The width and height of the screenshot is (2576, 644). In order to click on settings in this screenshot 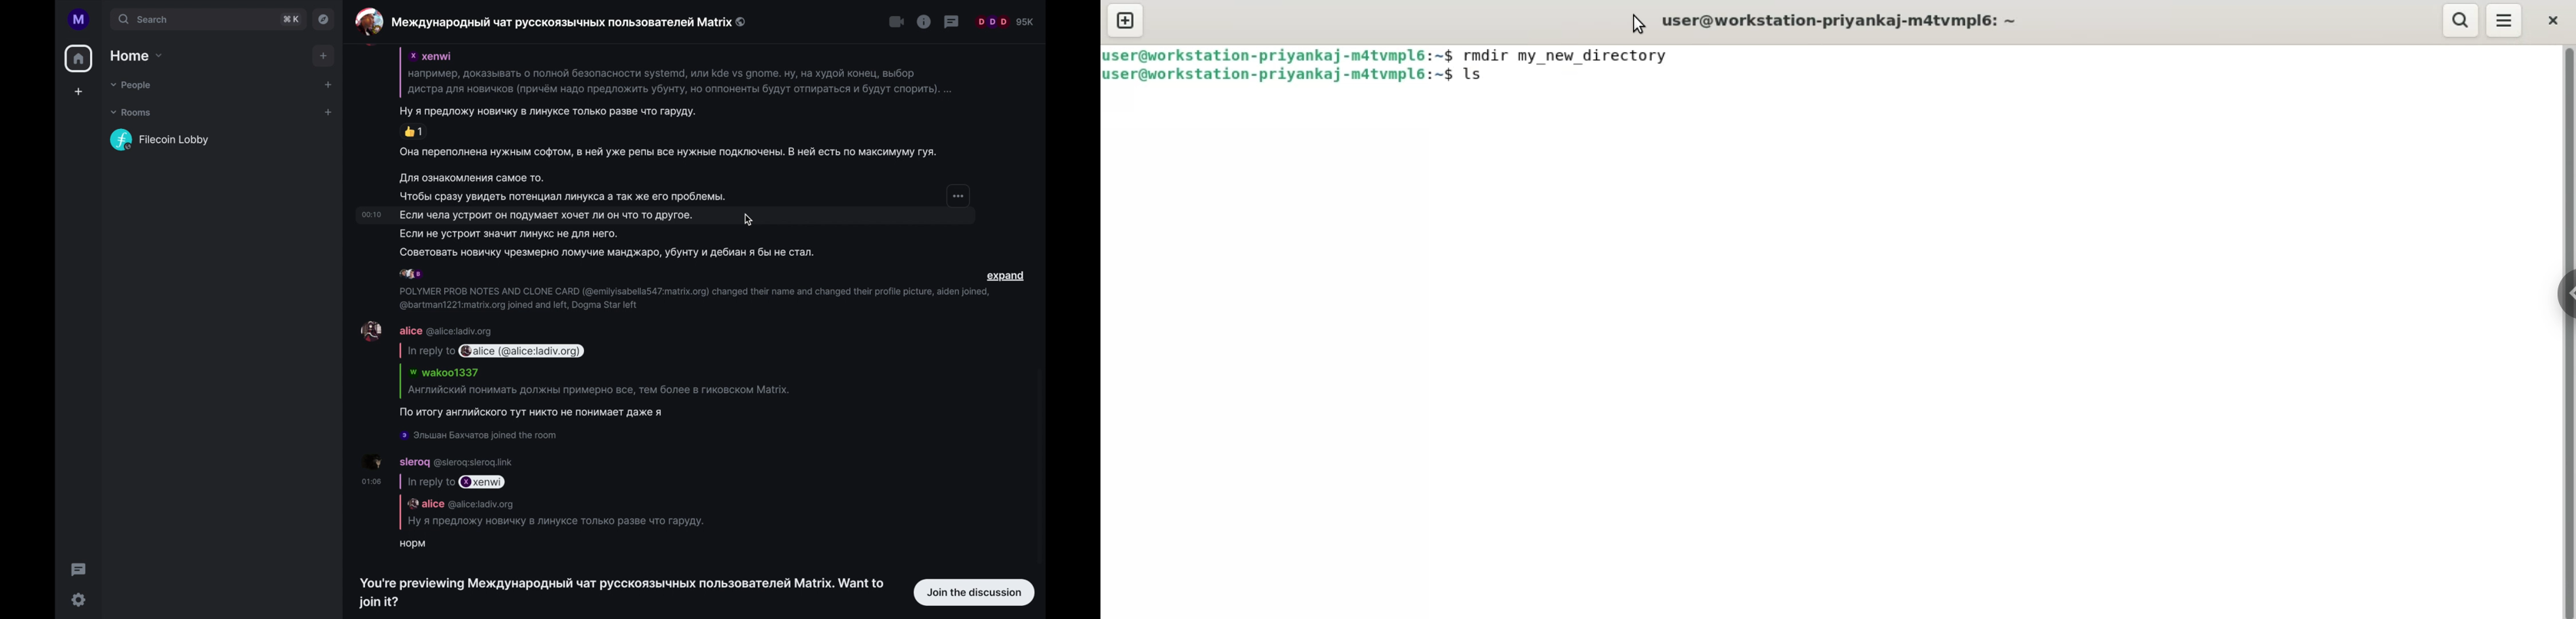, I will do `click(79, 600)`.